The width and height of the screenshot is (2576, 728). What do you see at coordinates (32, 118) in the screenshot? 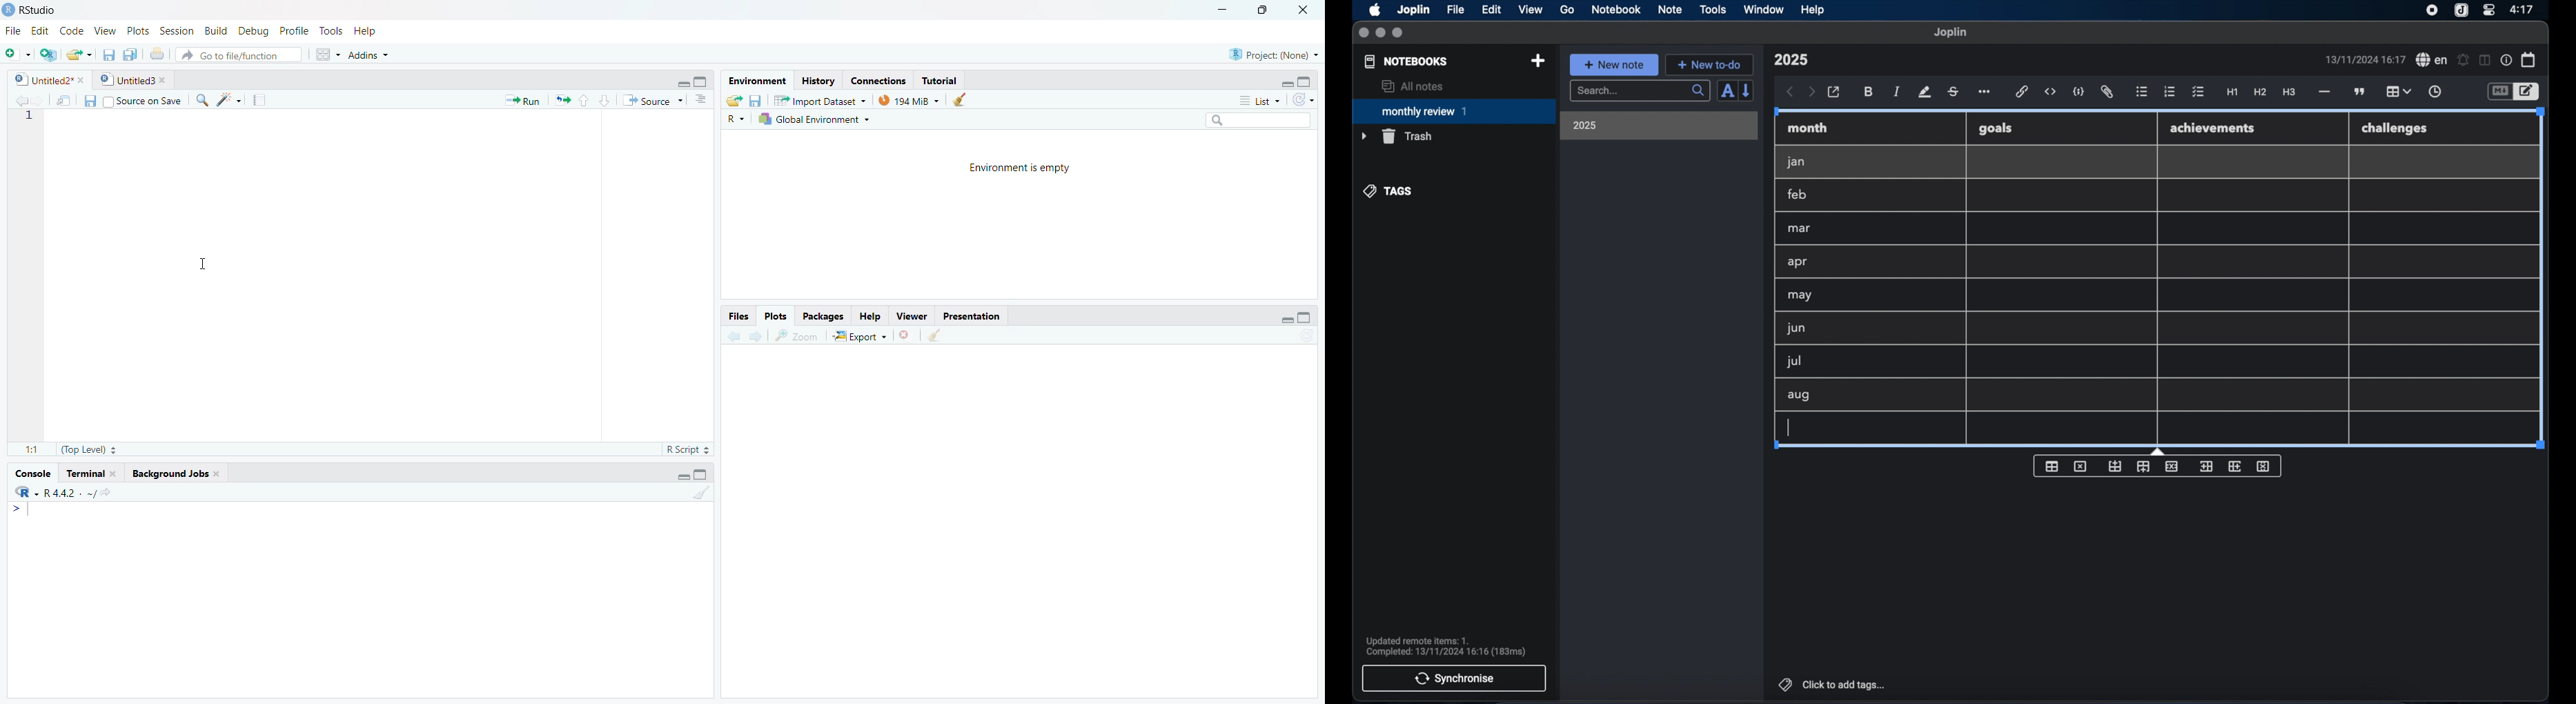
I see `1` at bounding box center [32, 118].